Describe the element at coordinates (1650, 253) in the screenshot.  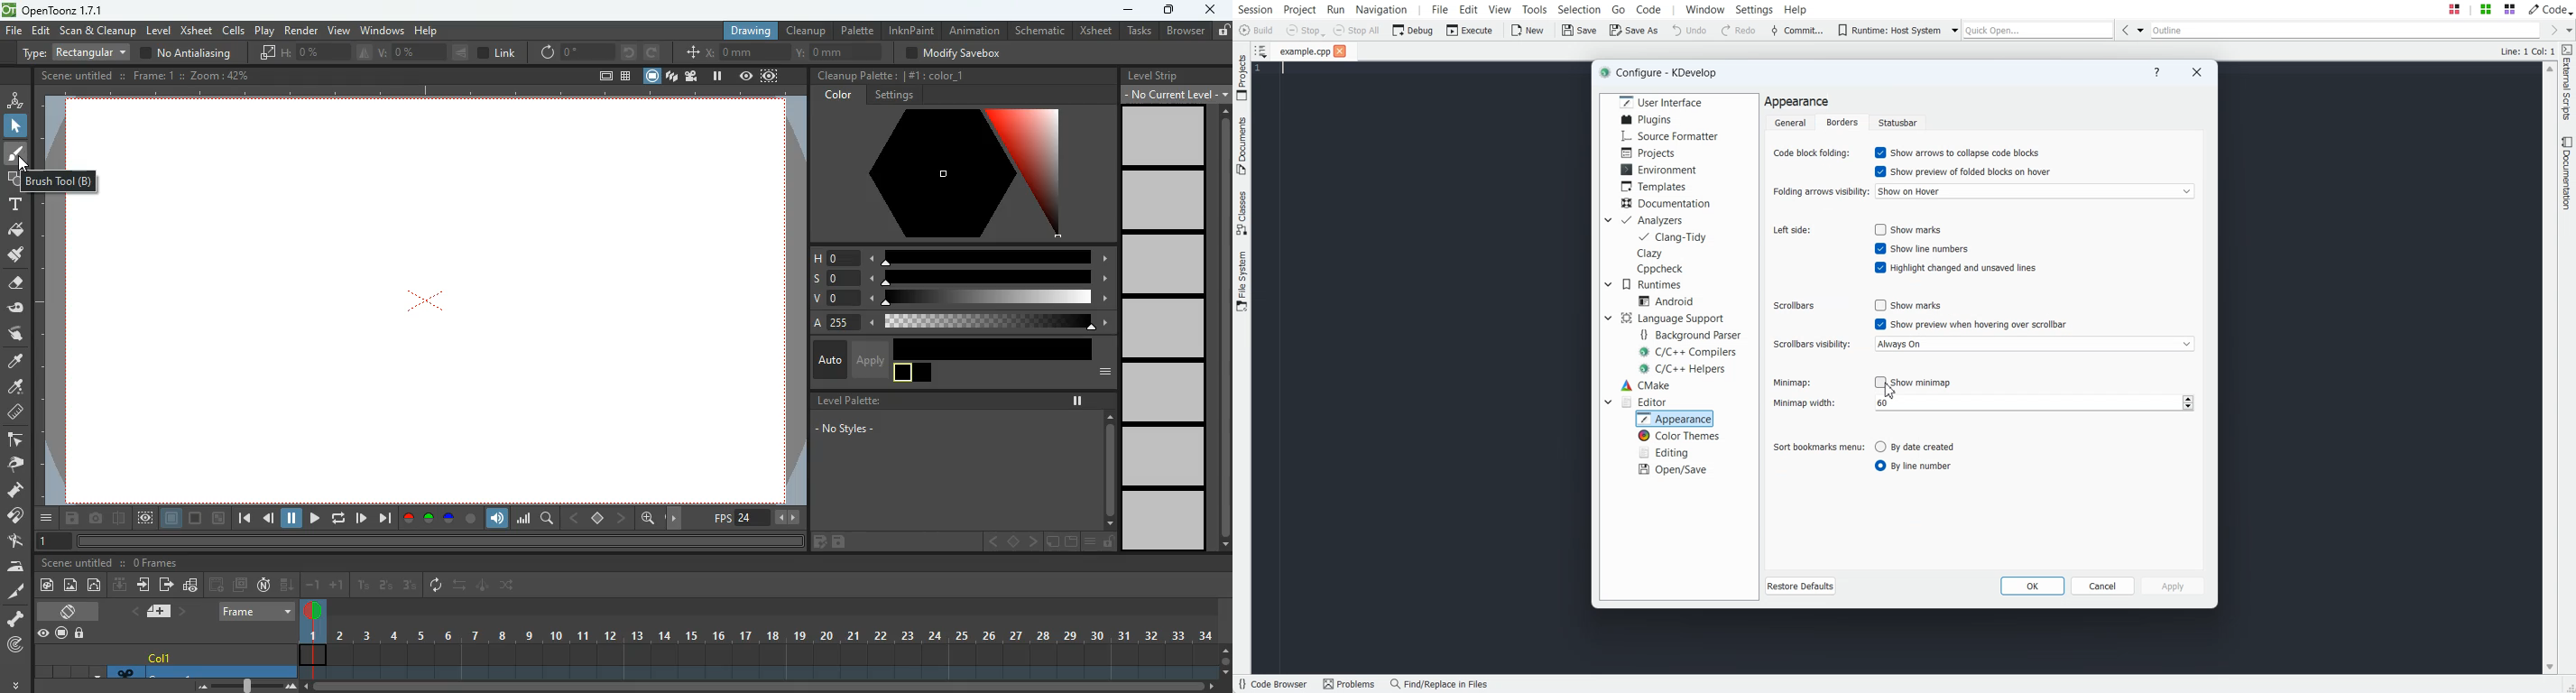
I see `Clazy` at that location.